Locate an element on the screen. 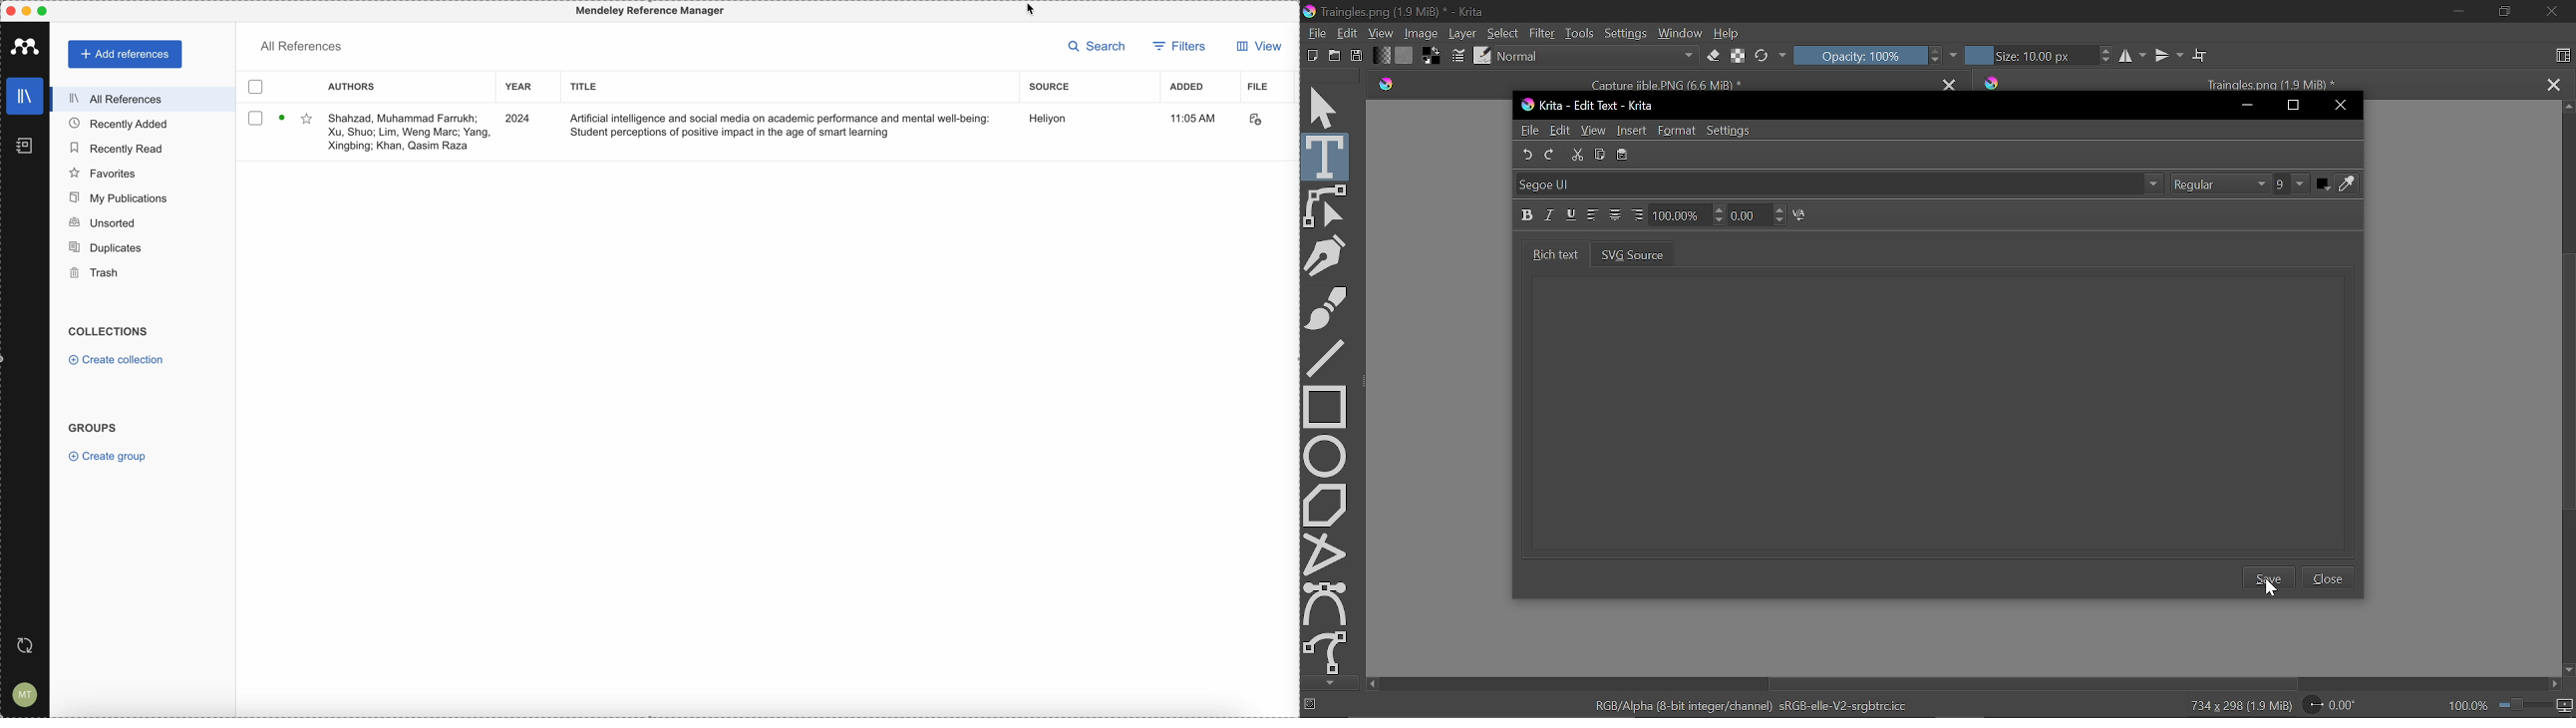 This screenshot has width=2576, height=728. Calligraphy is located at coordinates (1325, 255).